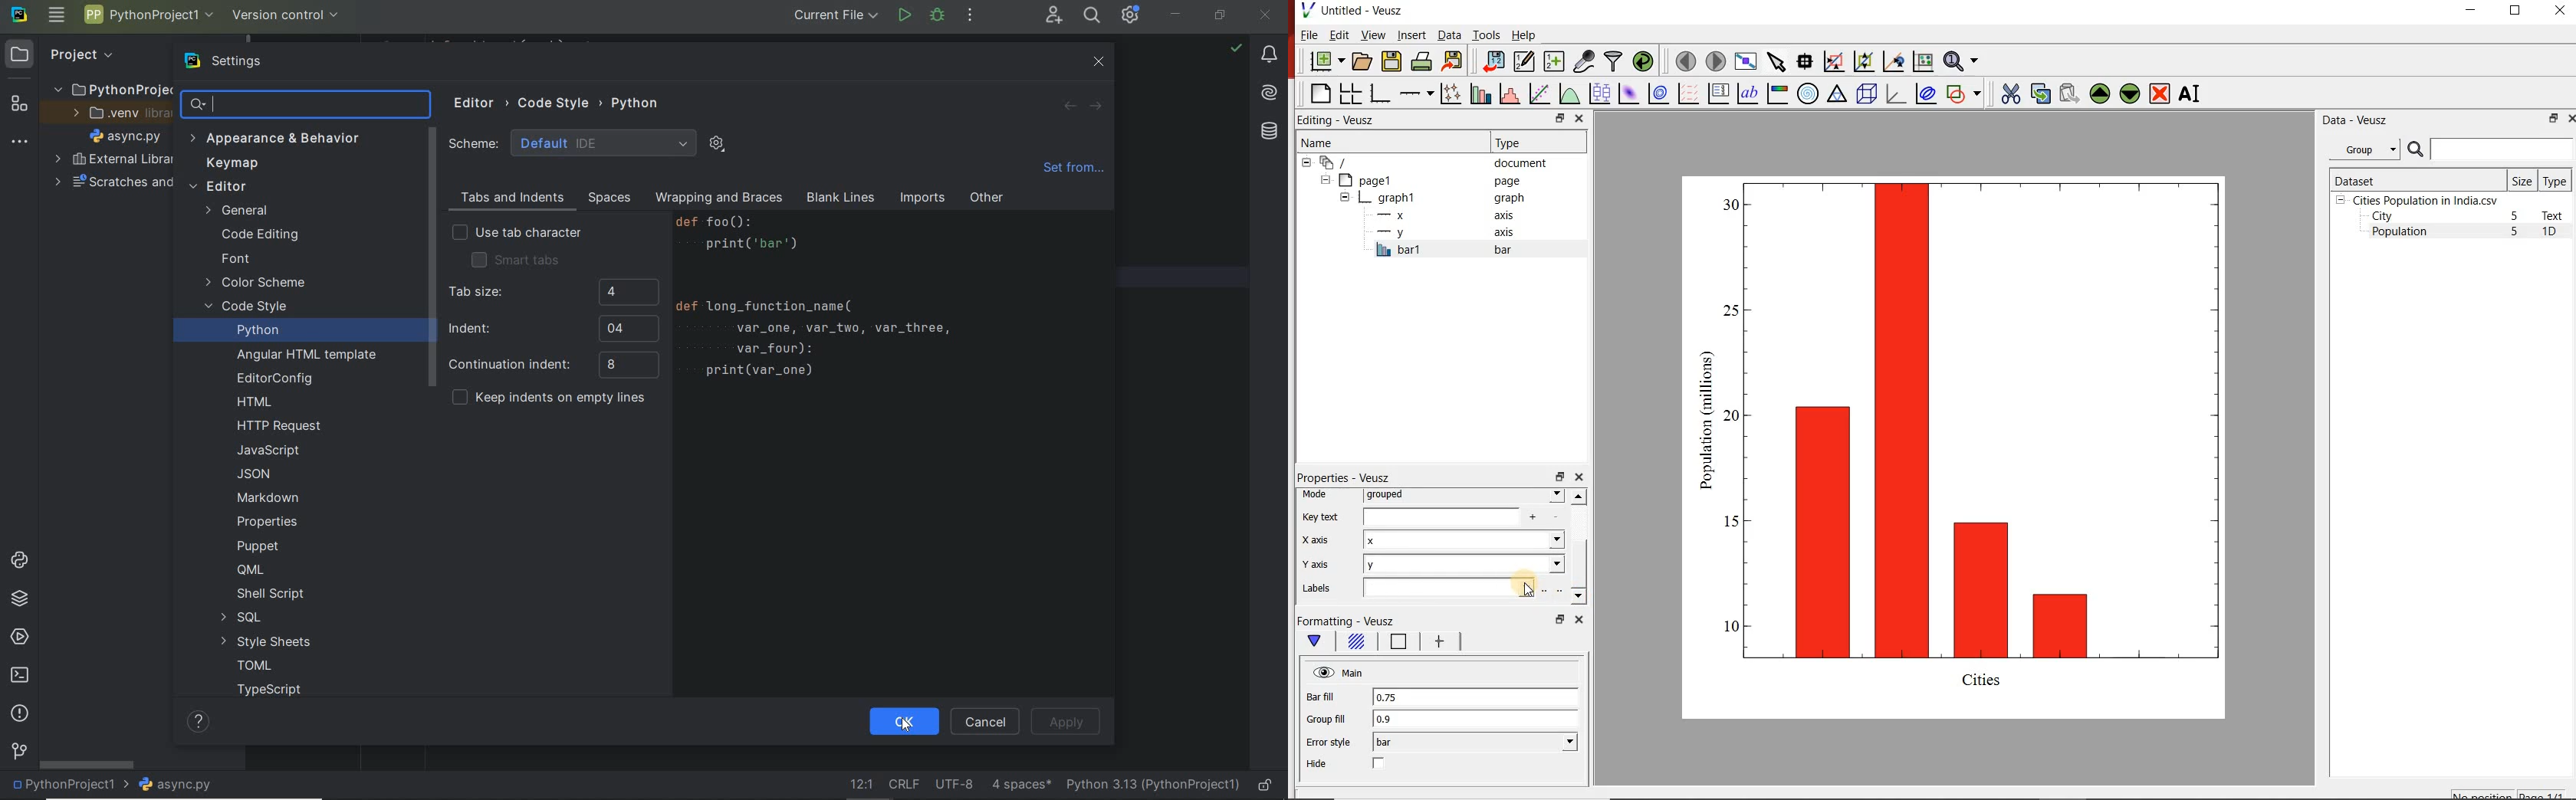 Image resolution: width=2576 pixels, height=812 pixels. I want to click on Bar fill, so click(1331, 697).